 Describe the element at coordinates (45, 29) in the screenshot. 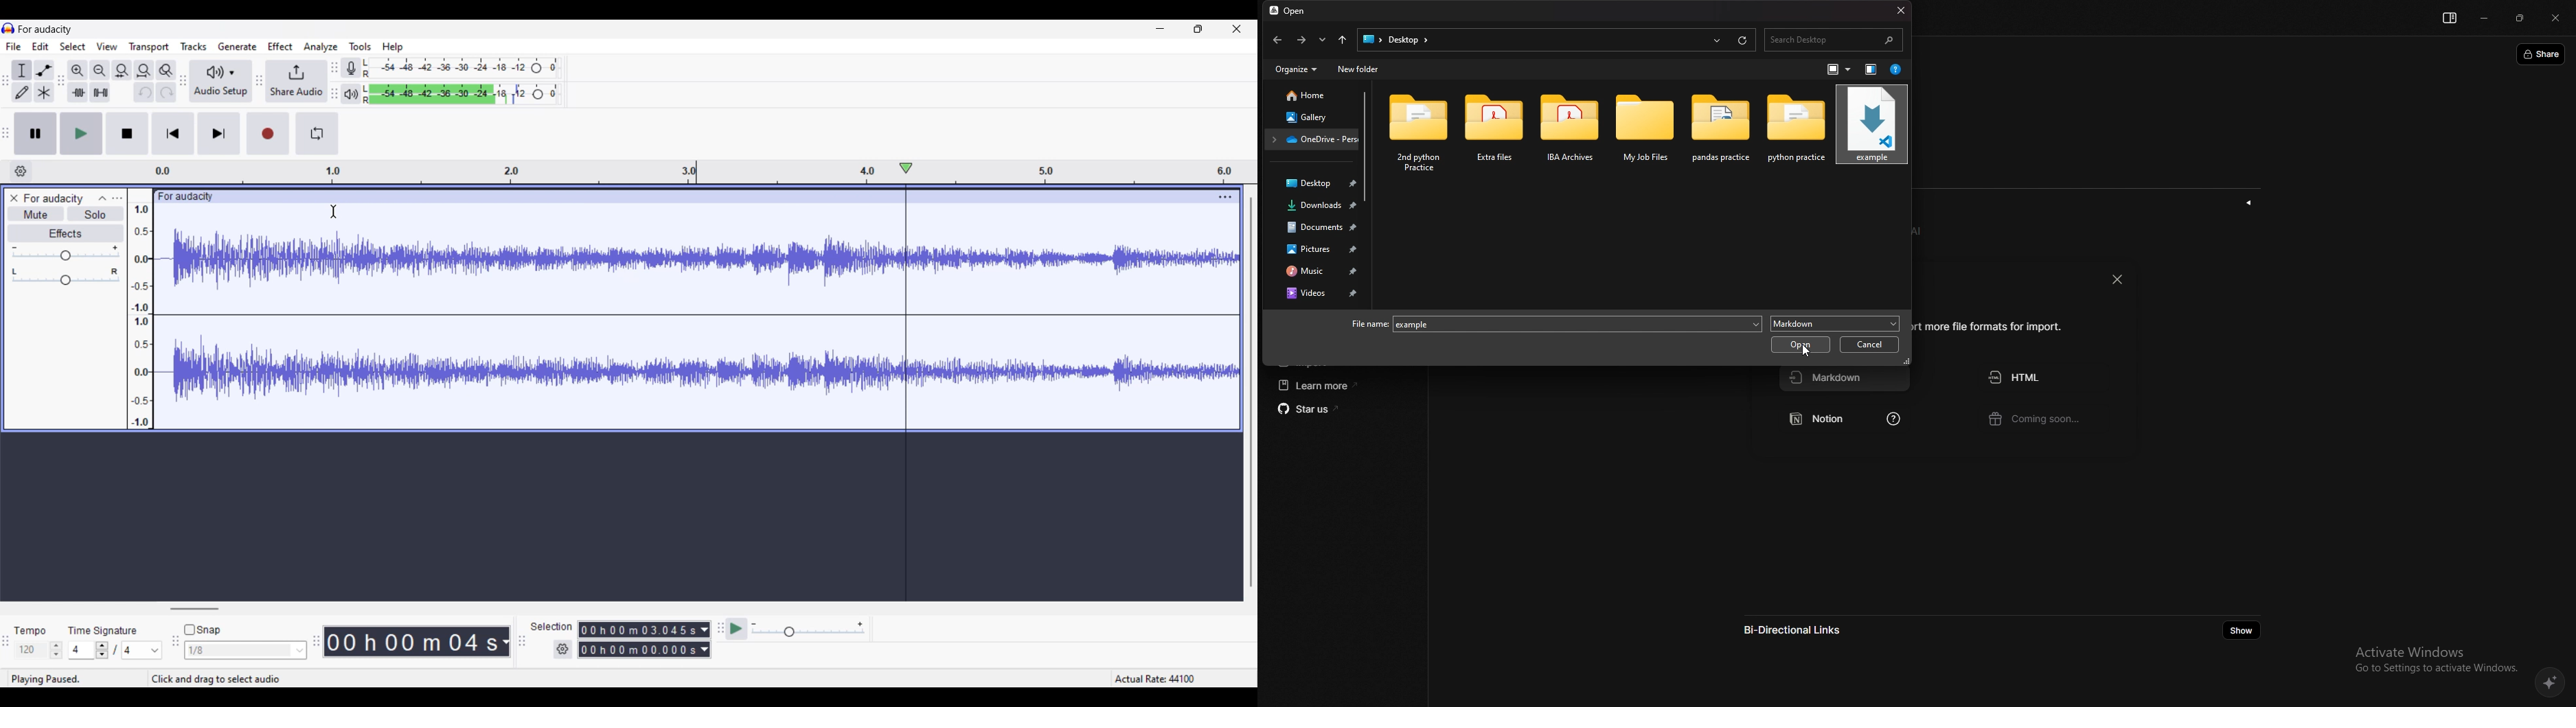

I see `for audacity` at that location.